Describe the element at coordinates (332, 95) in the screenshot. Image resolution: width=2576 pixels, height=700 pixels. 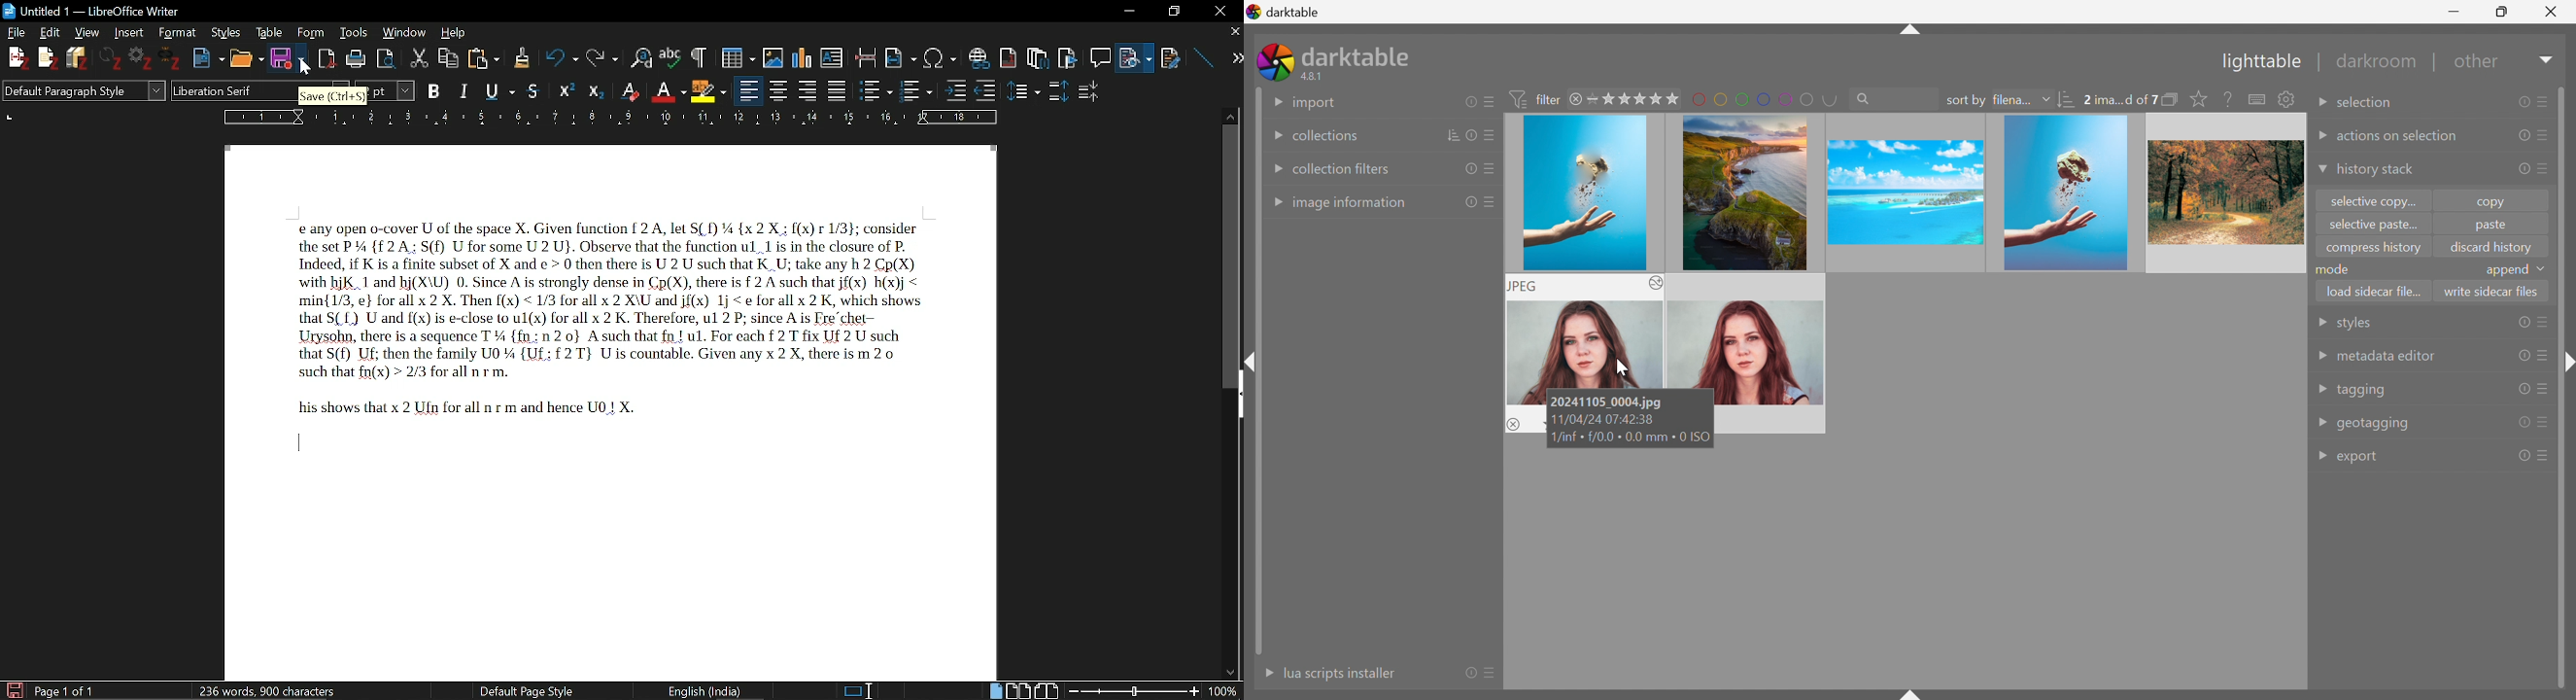
I see `Save (Ctrl+S)` at that location.